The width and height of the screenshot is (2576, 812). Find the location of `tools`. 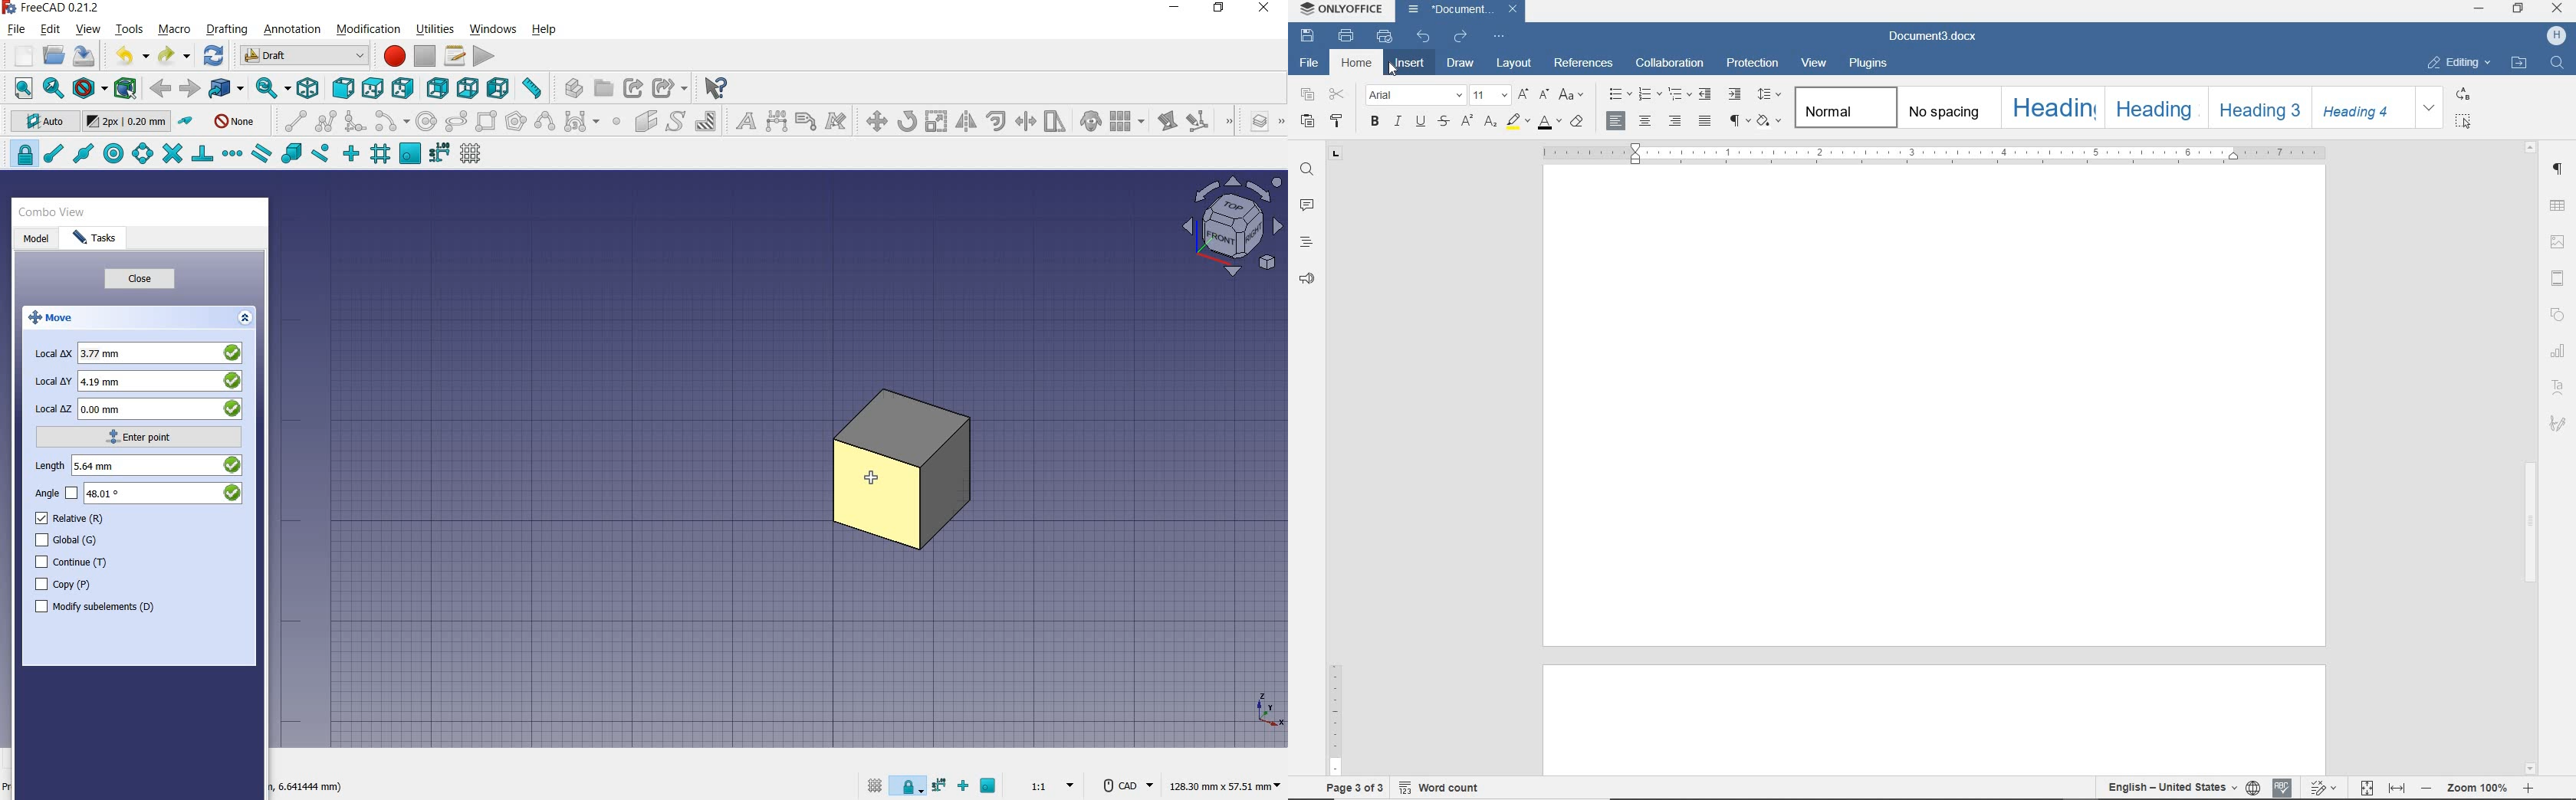

tools is located at coordinates (131, 31).